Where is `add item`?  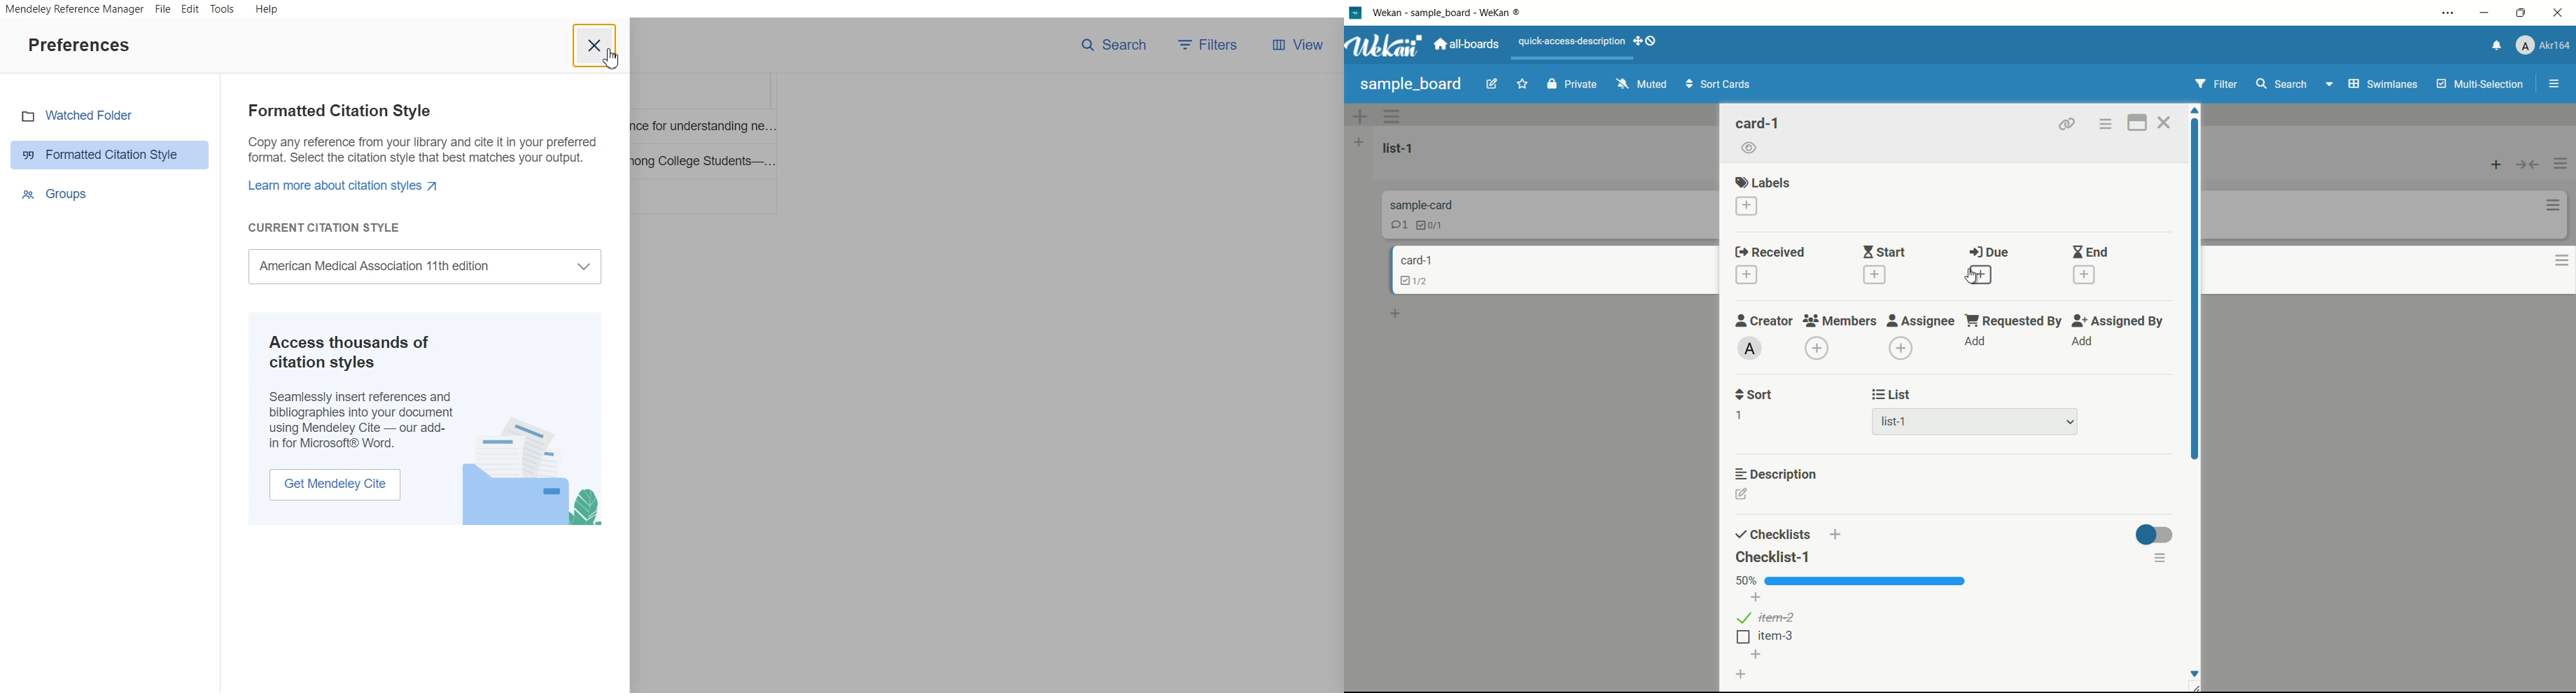
add item is located at coordinates (1757, 654).